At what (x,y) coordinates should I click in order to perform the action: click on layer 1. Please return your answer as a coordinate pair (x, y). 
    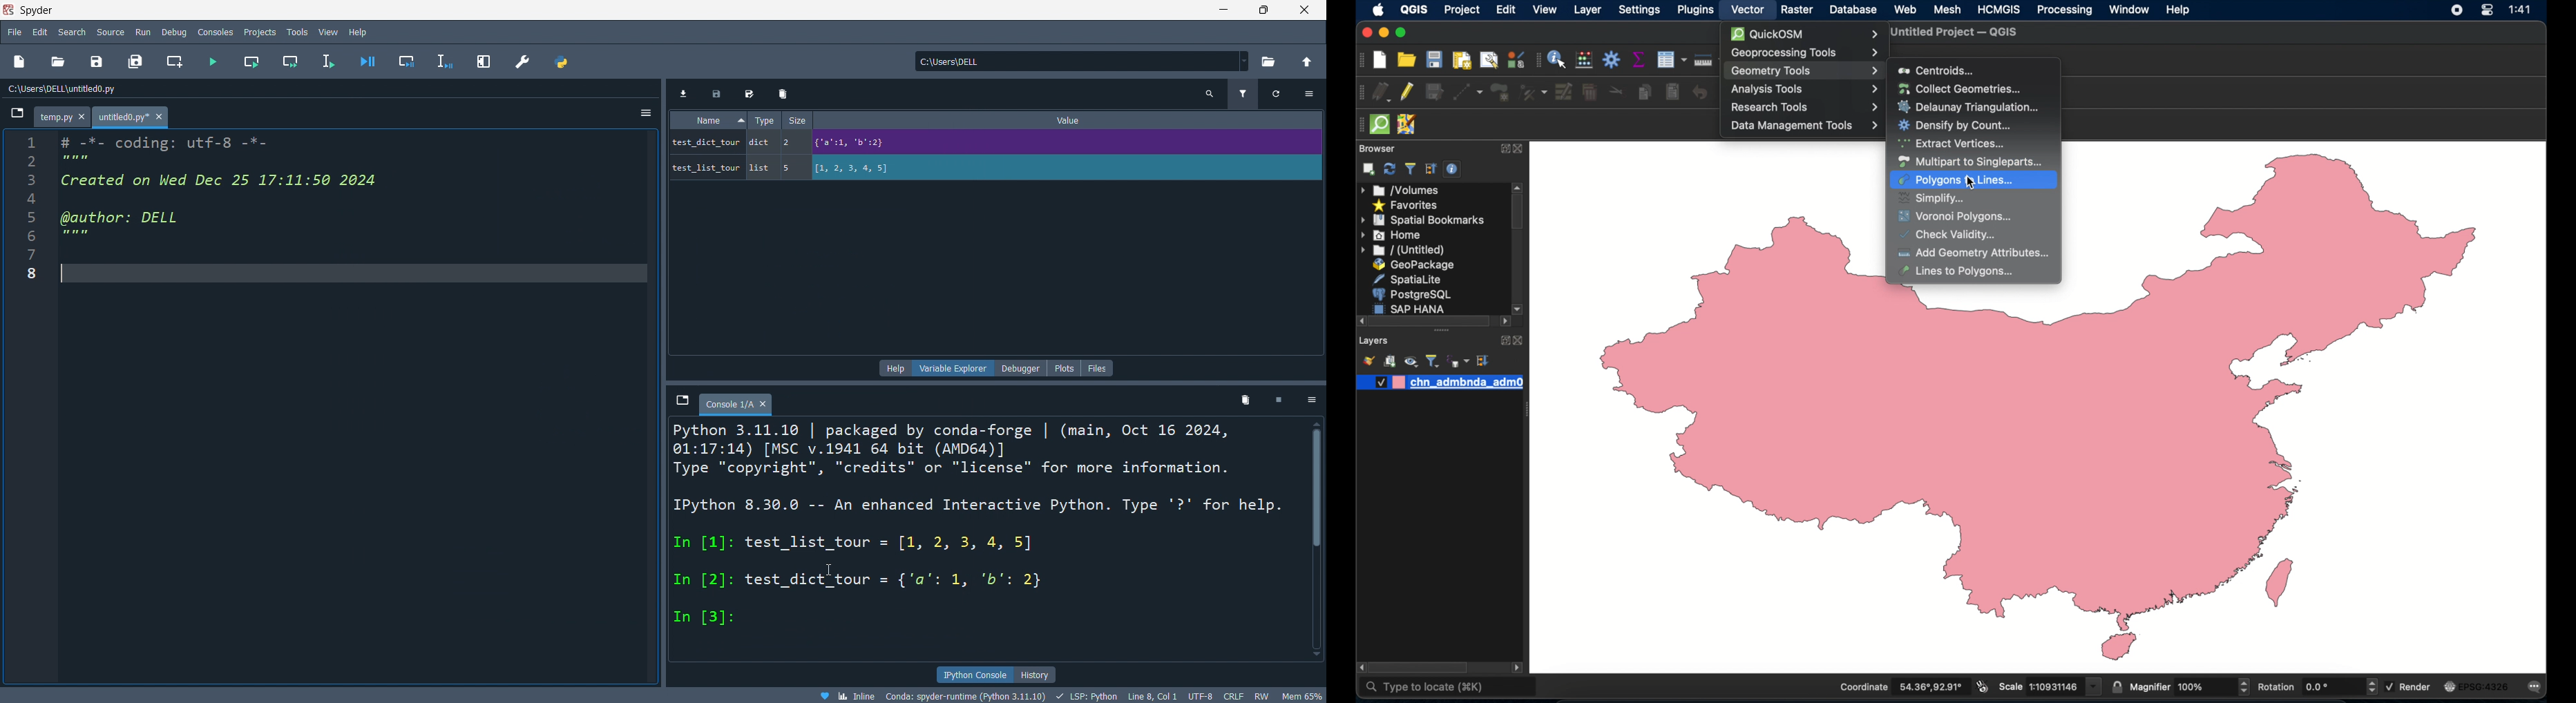
    Looking at the image, I should click on (1440, 383).